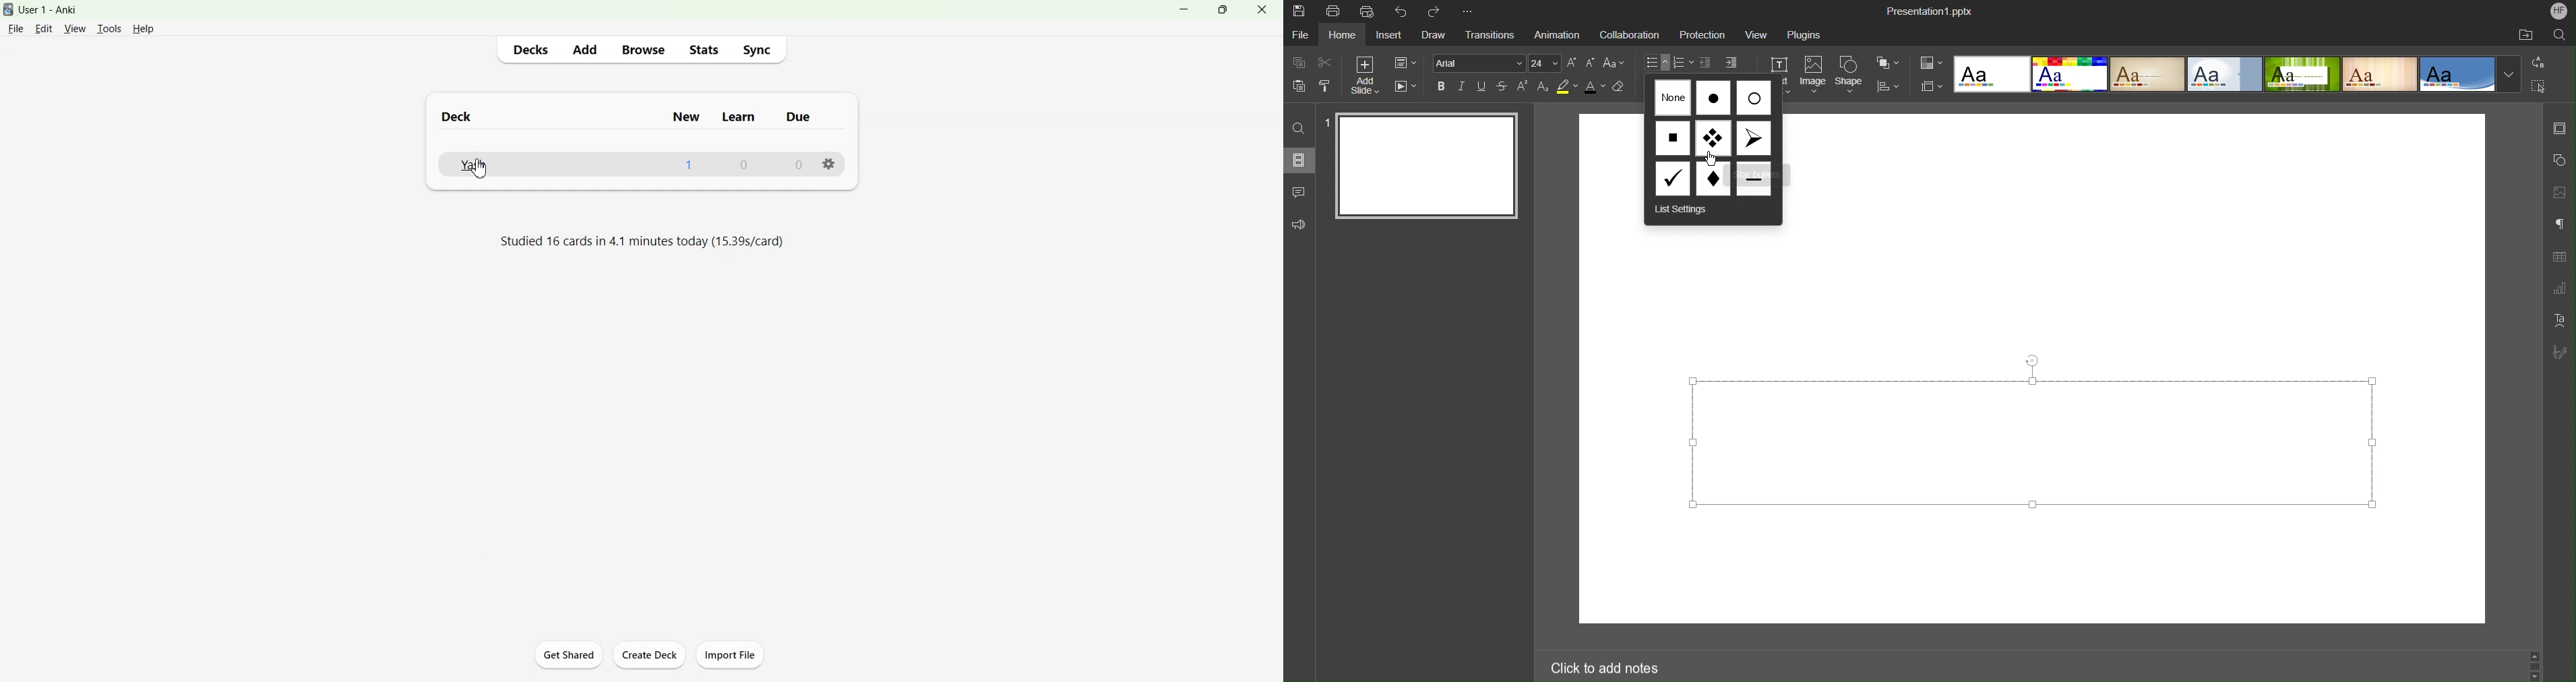  I want to click on Numbering, so click(1682, 63).